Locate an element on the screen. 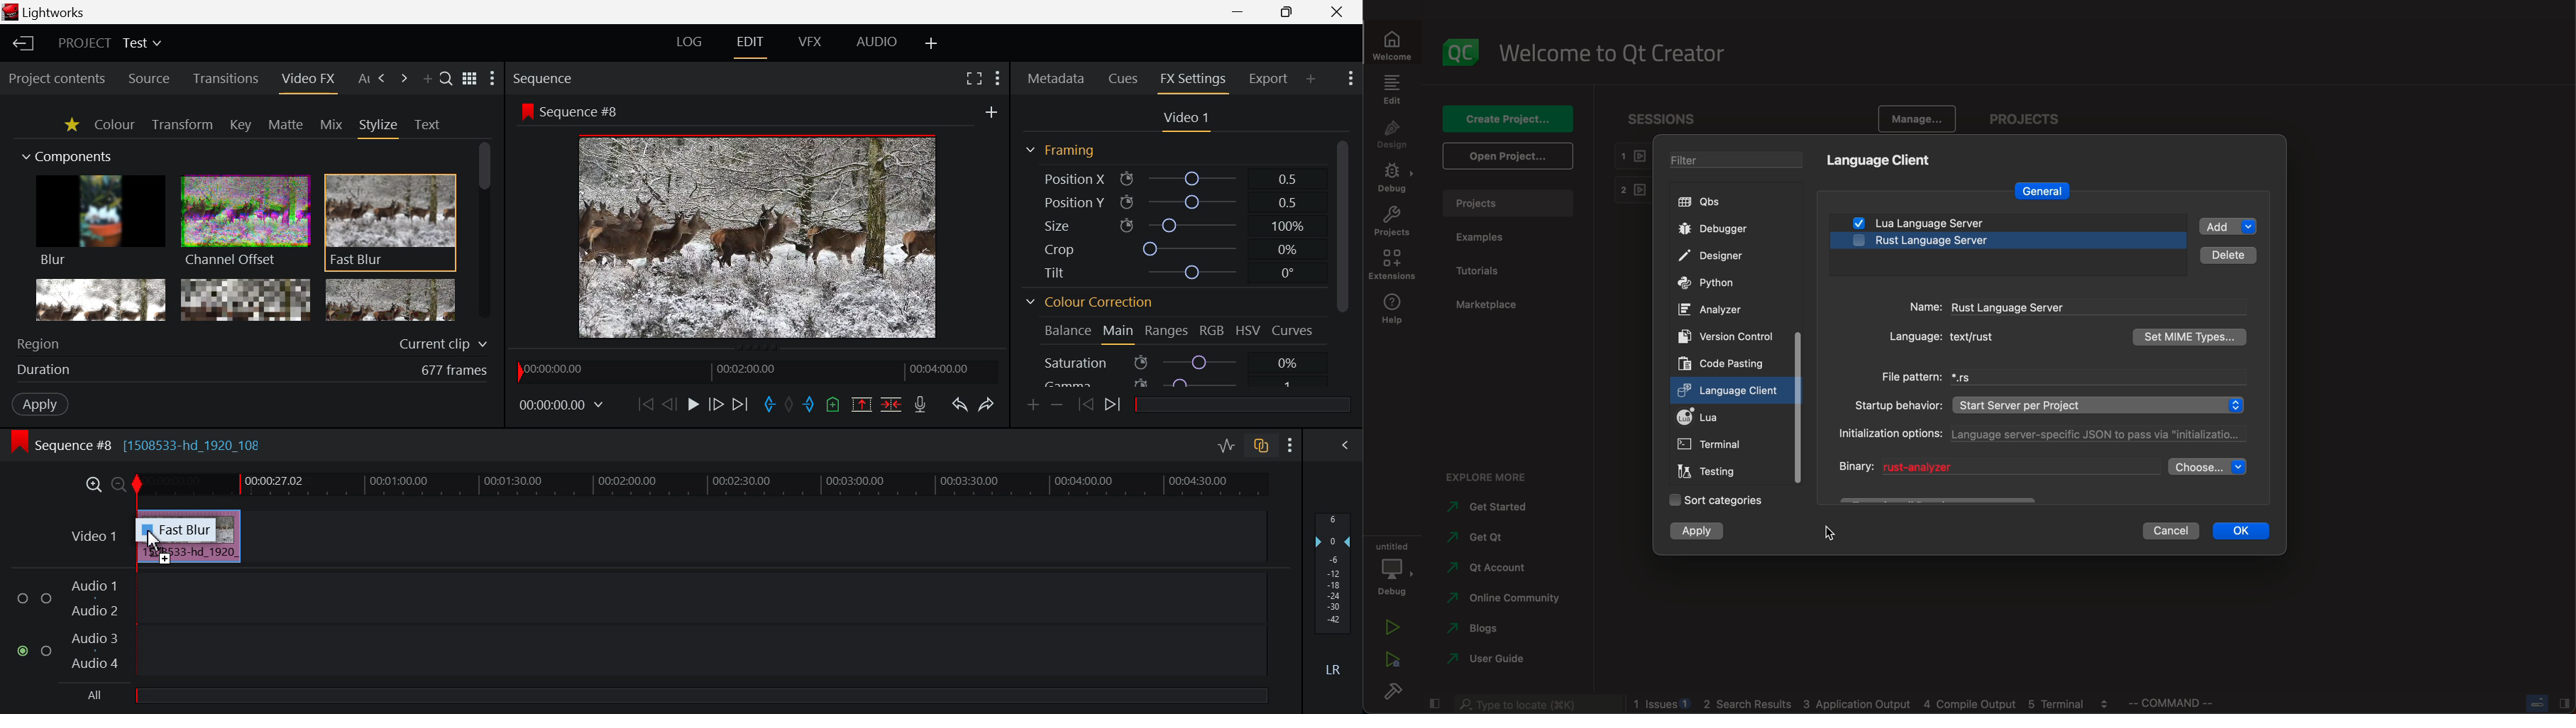  lua is located at coordinates (1949, 223).